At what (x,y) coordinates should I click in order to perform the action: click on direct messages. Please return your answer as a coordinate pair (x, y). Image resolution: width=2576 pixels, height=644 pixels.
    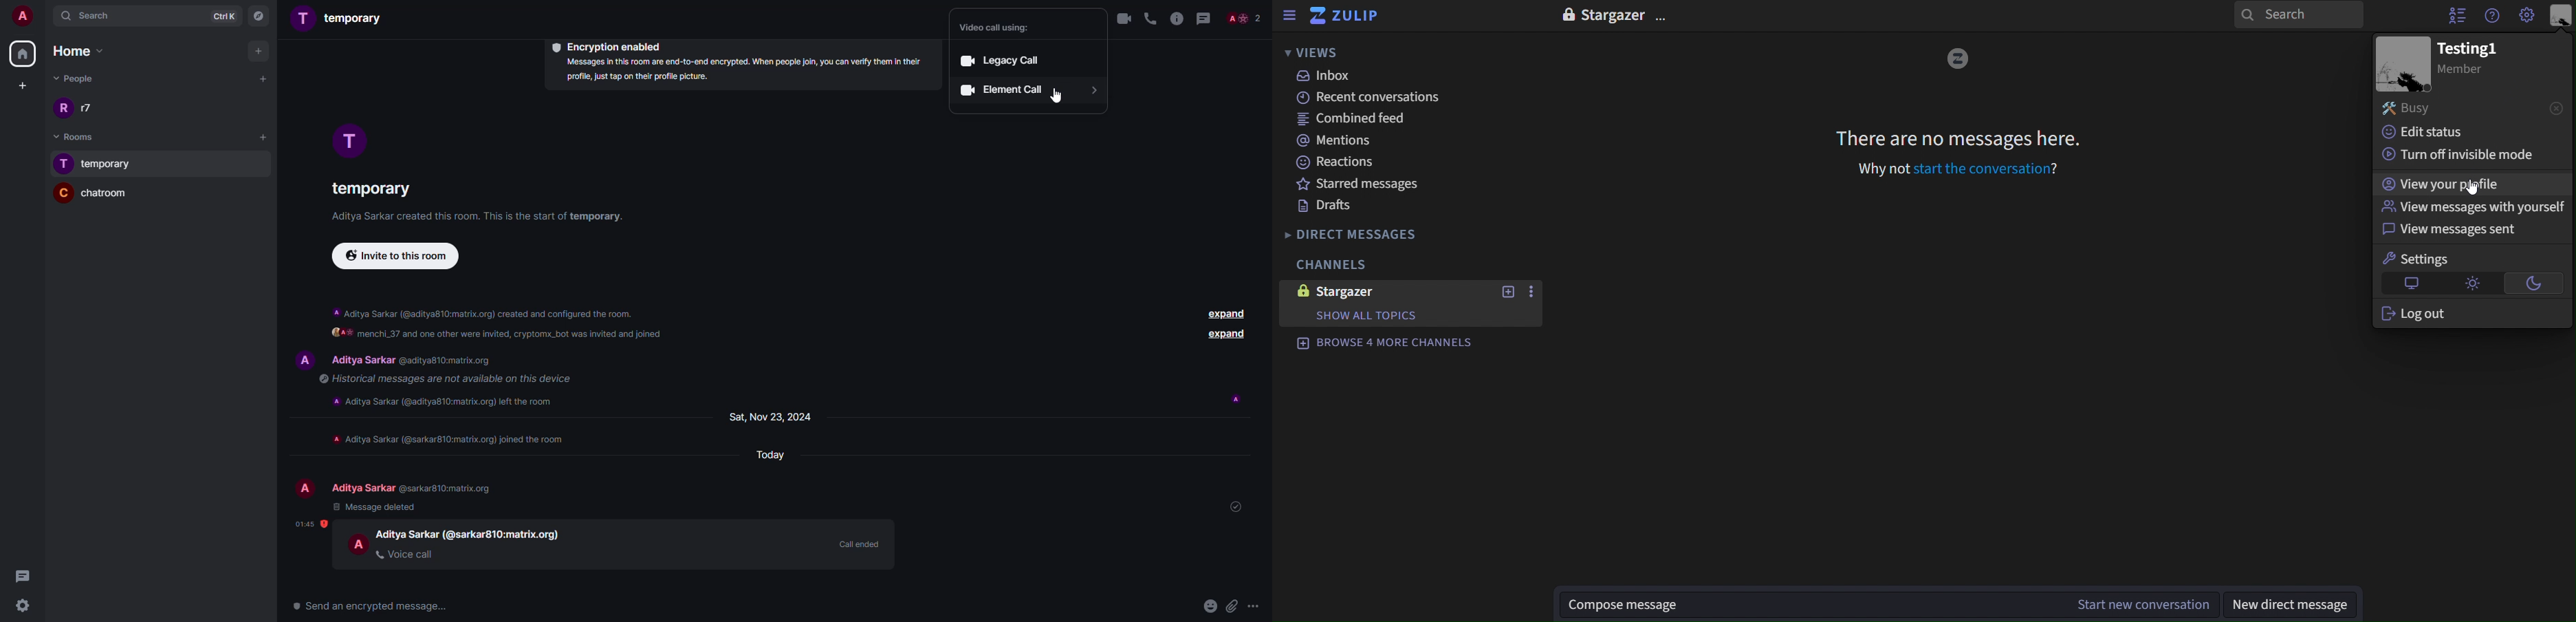
    Looking at the image, I should click on (1357, 233).